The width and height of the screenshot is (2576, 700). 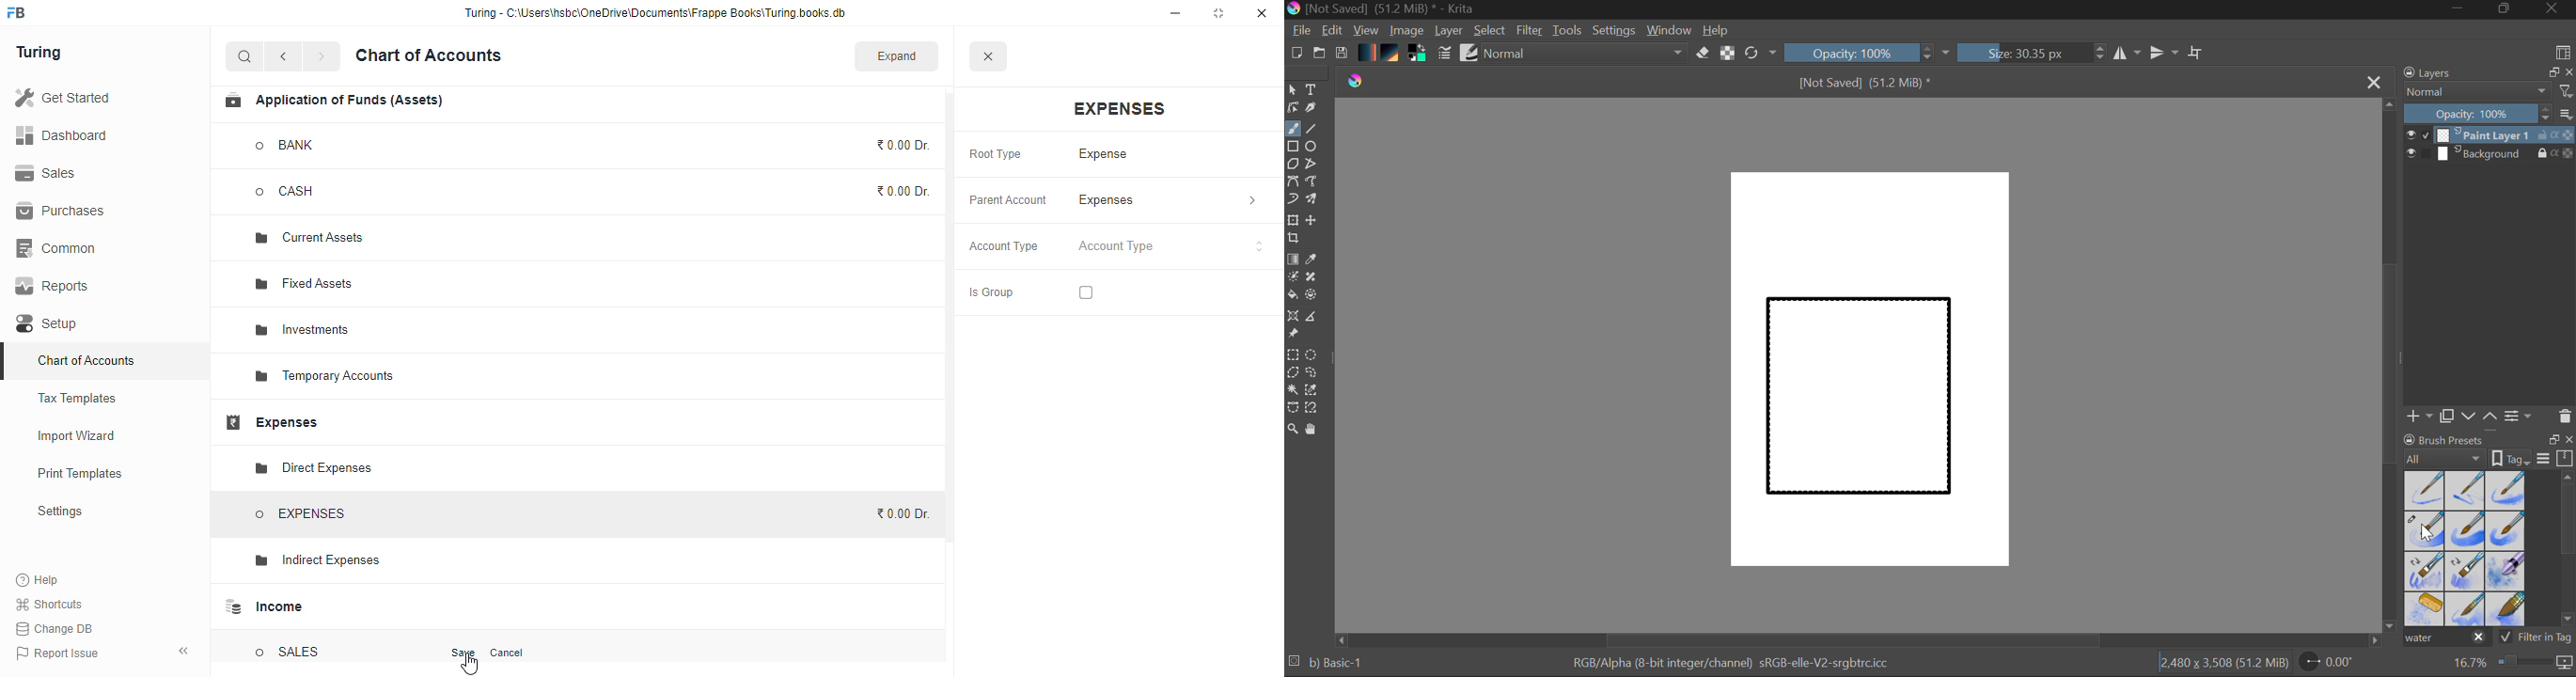 What do you see at coordinates (904, 191) in the screenshot?
I see `₹0.00 Dr.` at bounding box center [904, 191].